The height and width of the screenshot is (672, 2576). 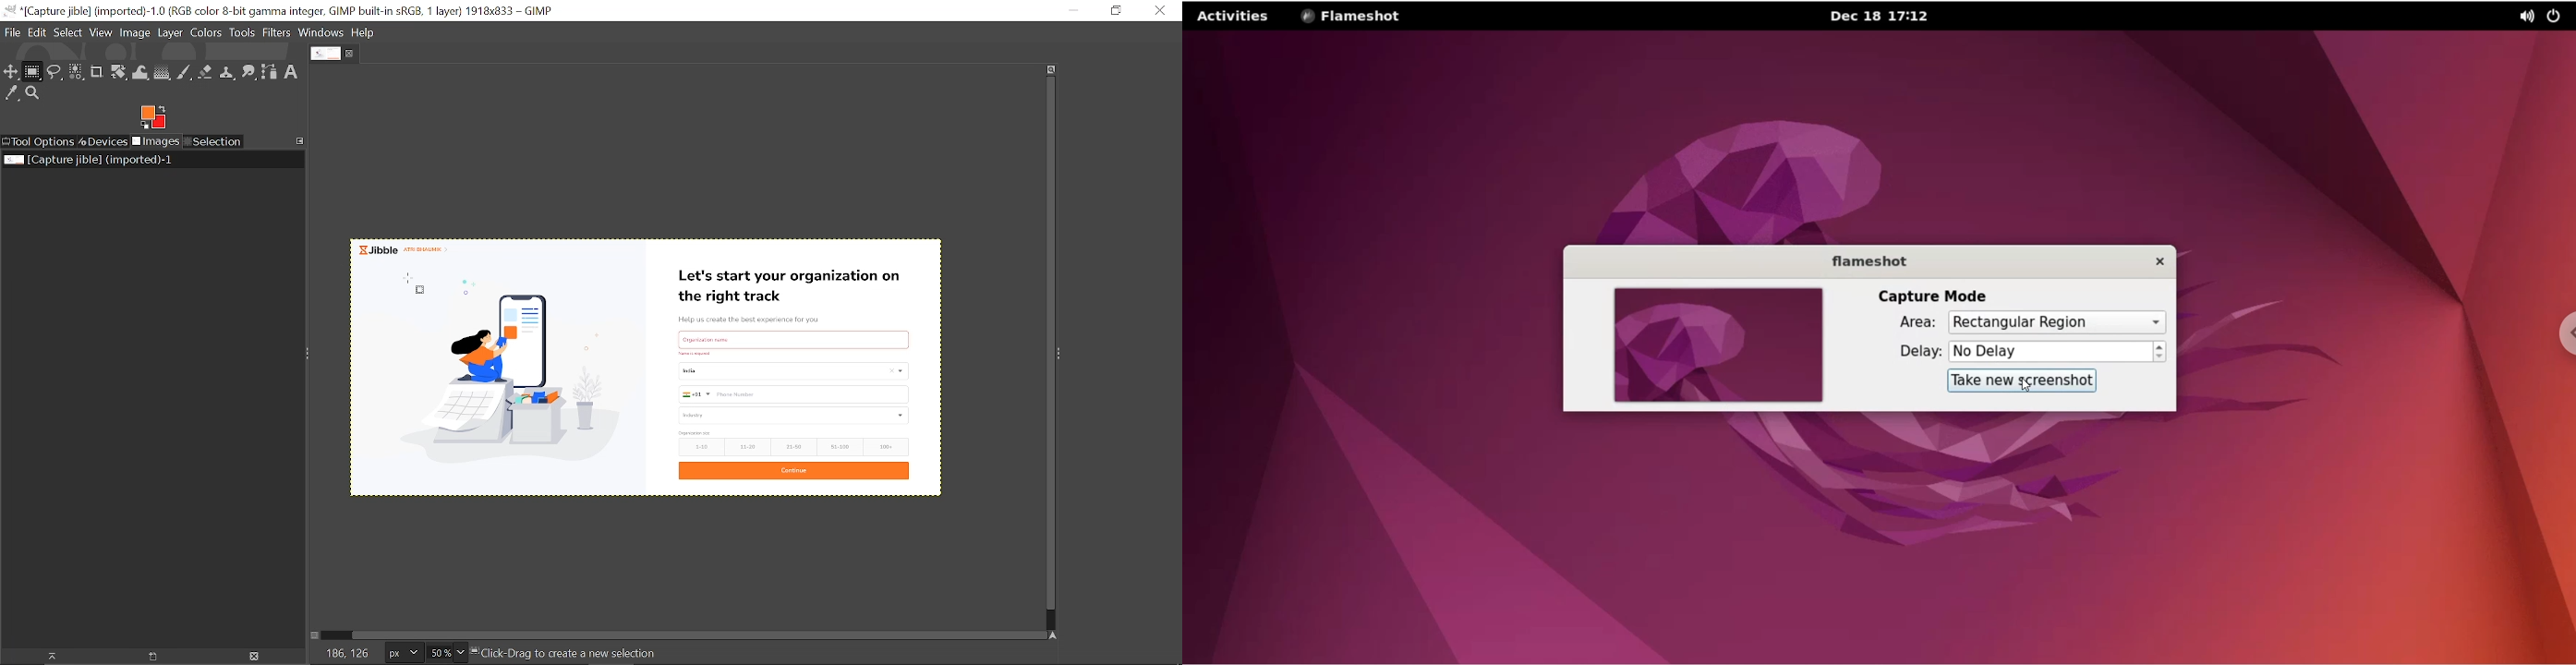 I want to click on 11-20, so click(x=746, y=447).